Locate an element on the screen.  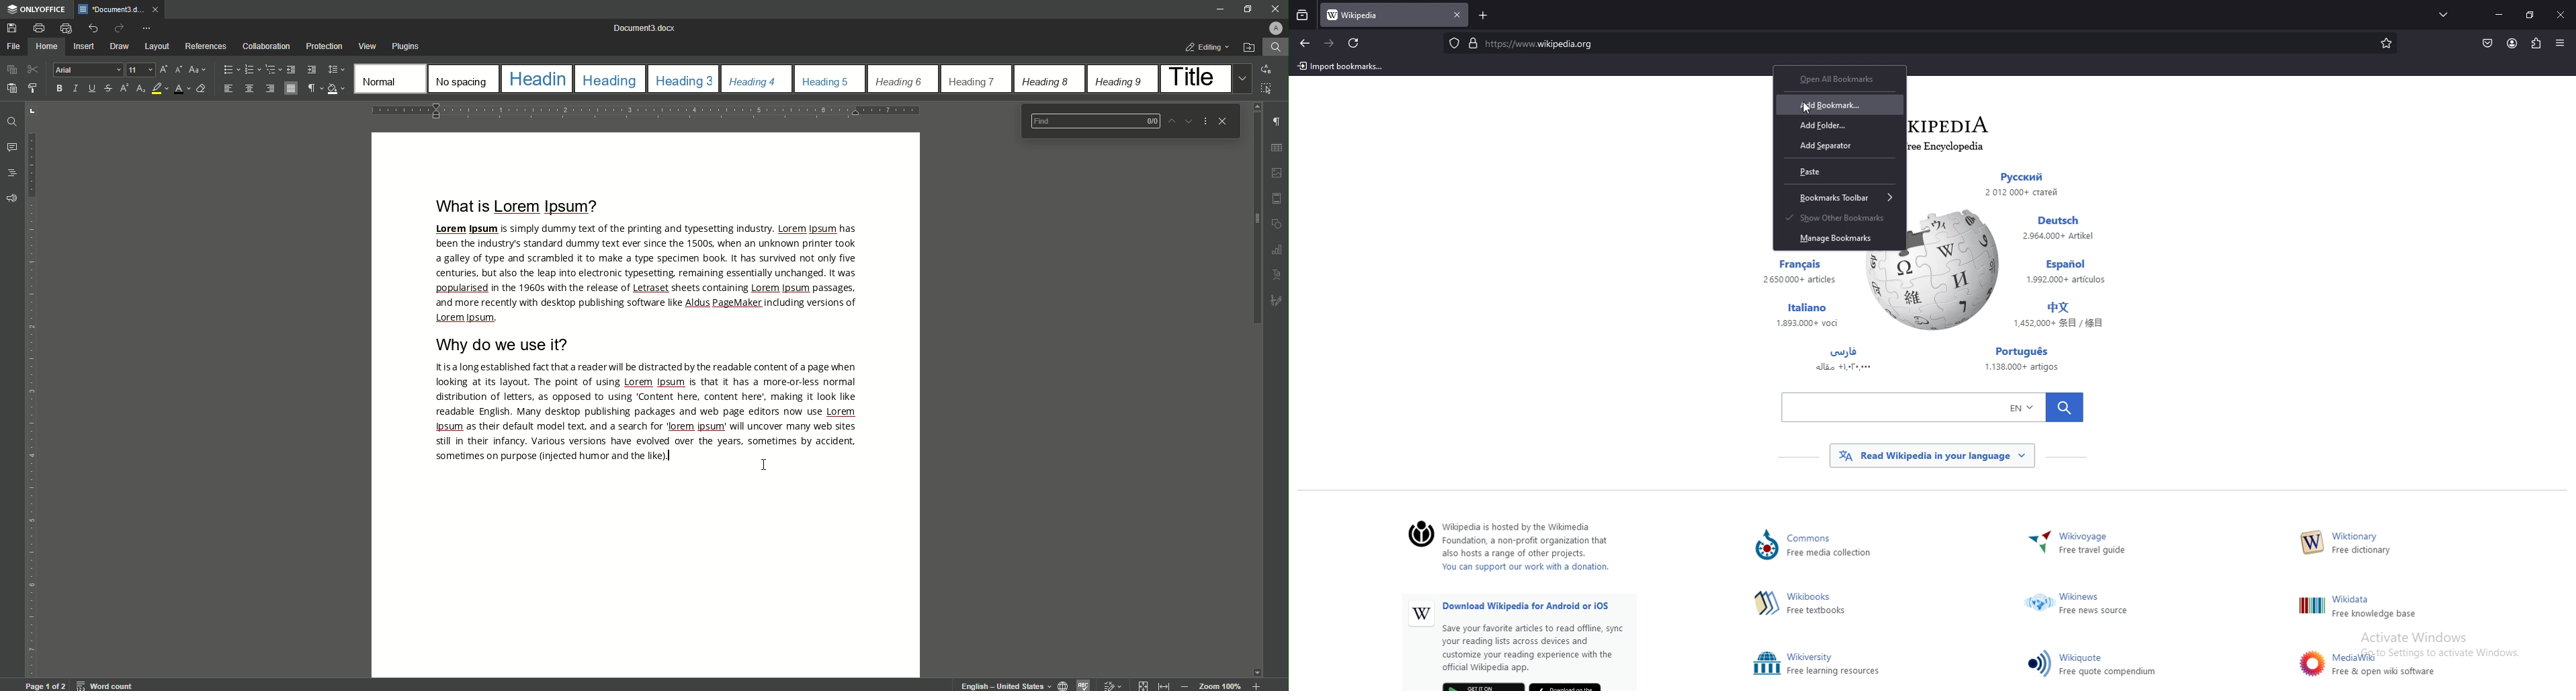
Cut is located at coordinates (32, 69).